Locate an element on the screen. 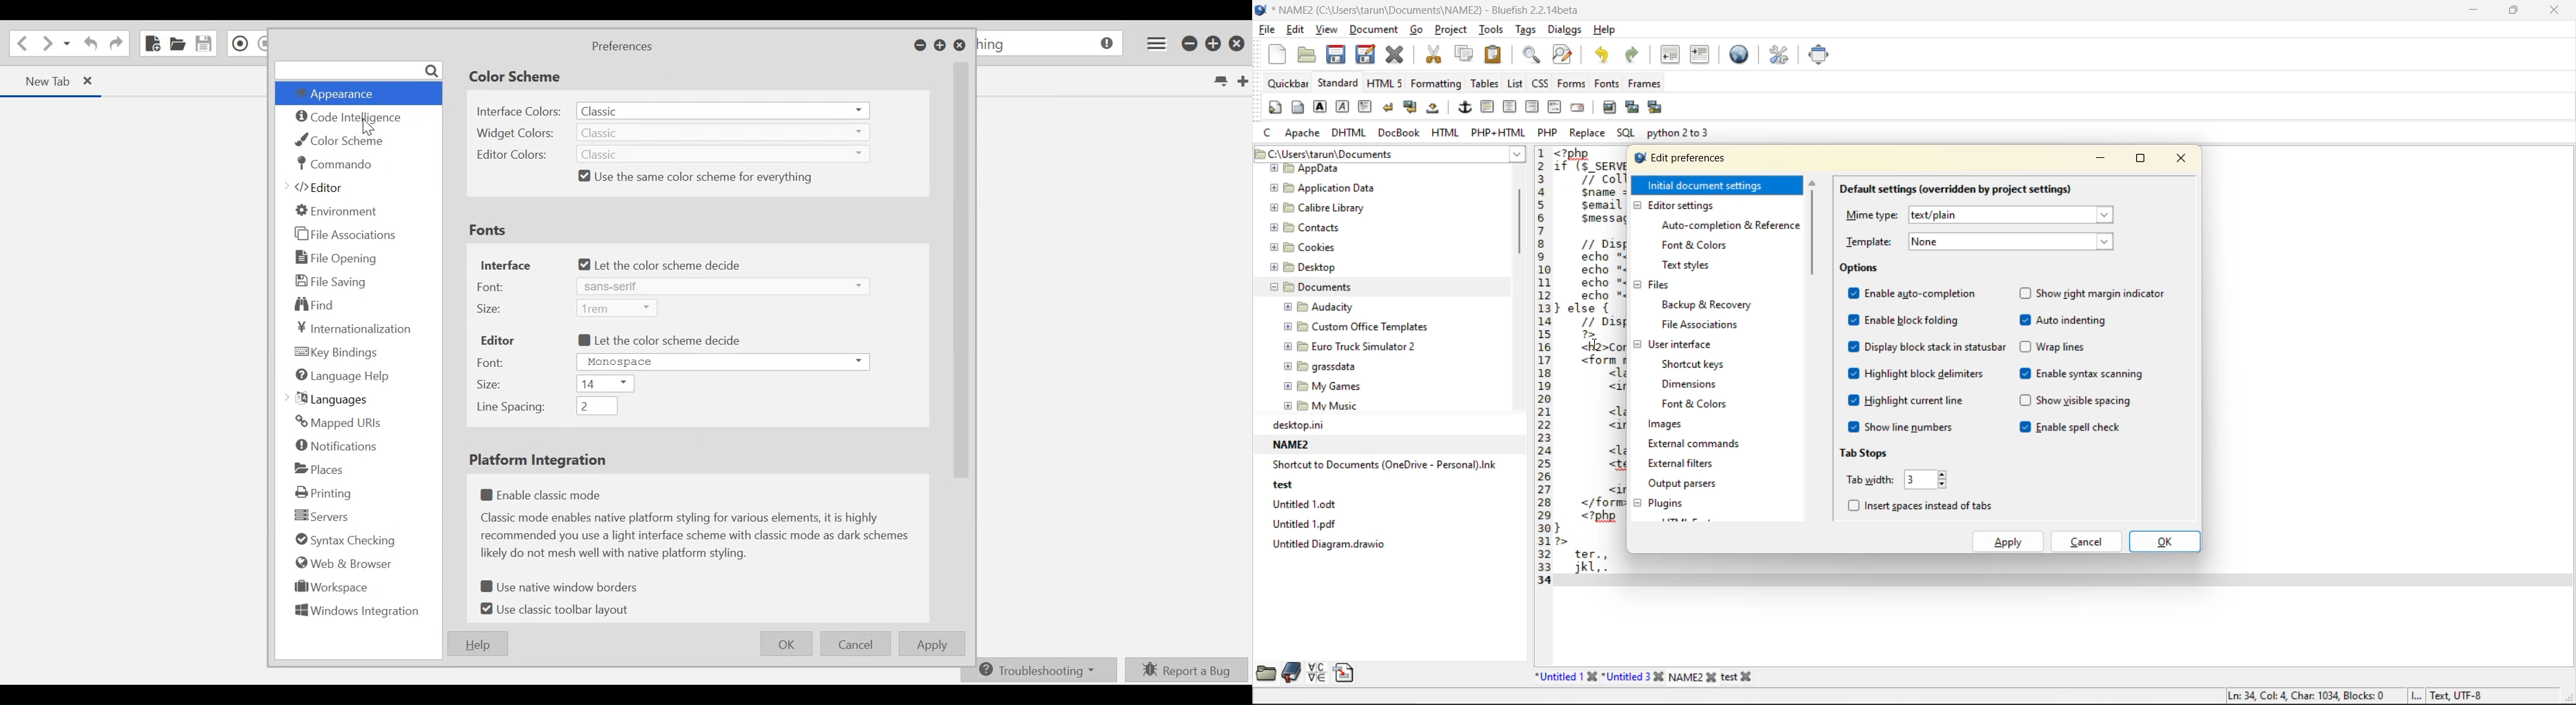 The width and height of the screenshot is (2576, 728). my Games is located at coordinates (1323, 387).